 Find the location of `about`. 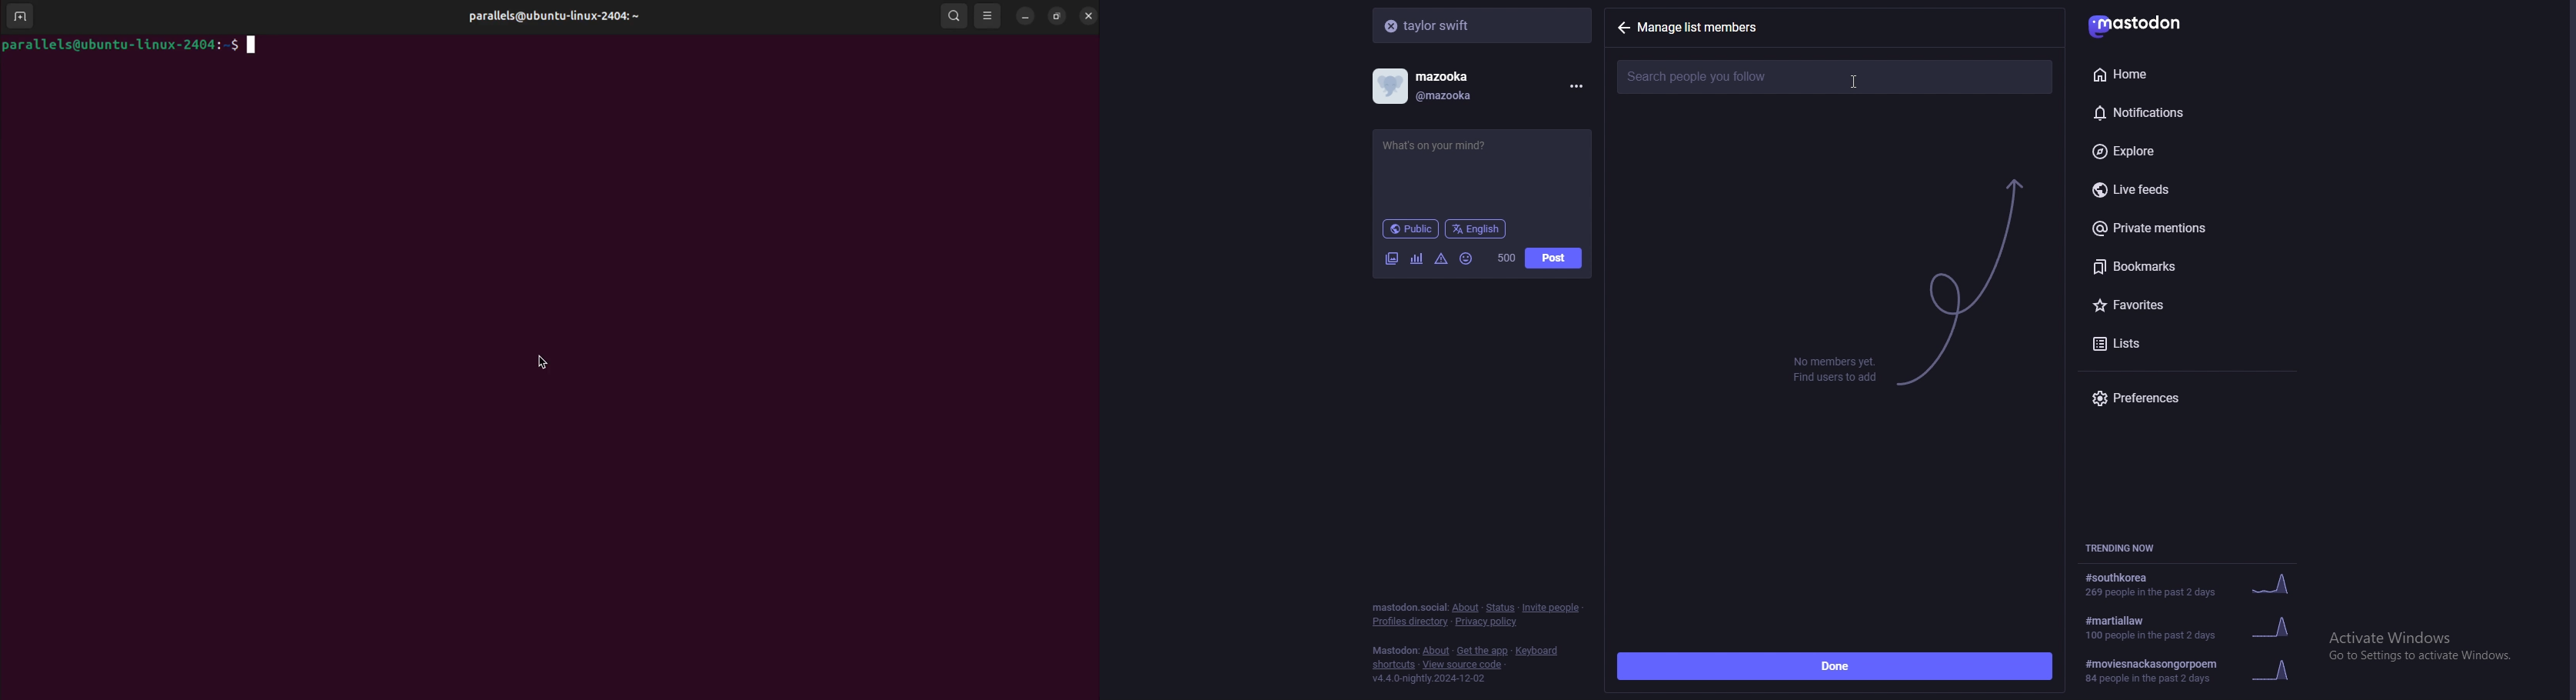

about is located at coordinates (1437, 652).